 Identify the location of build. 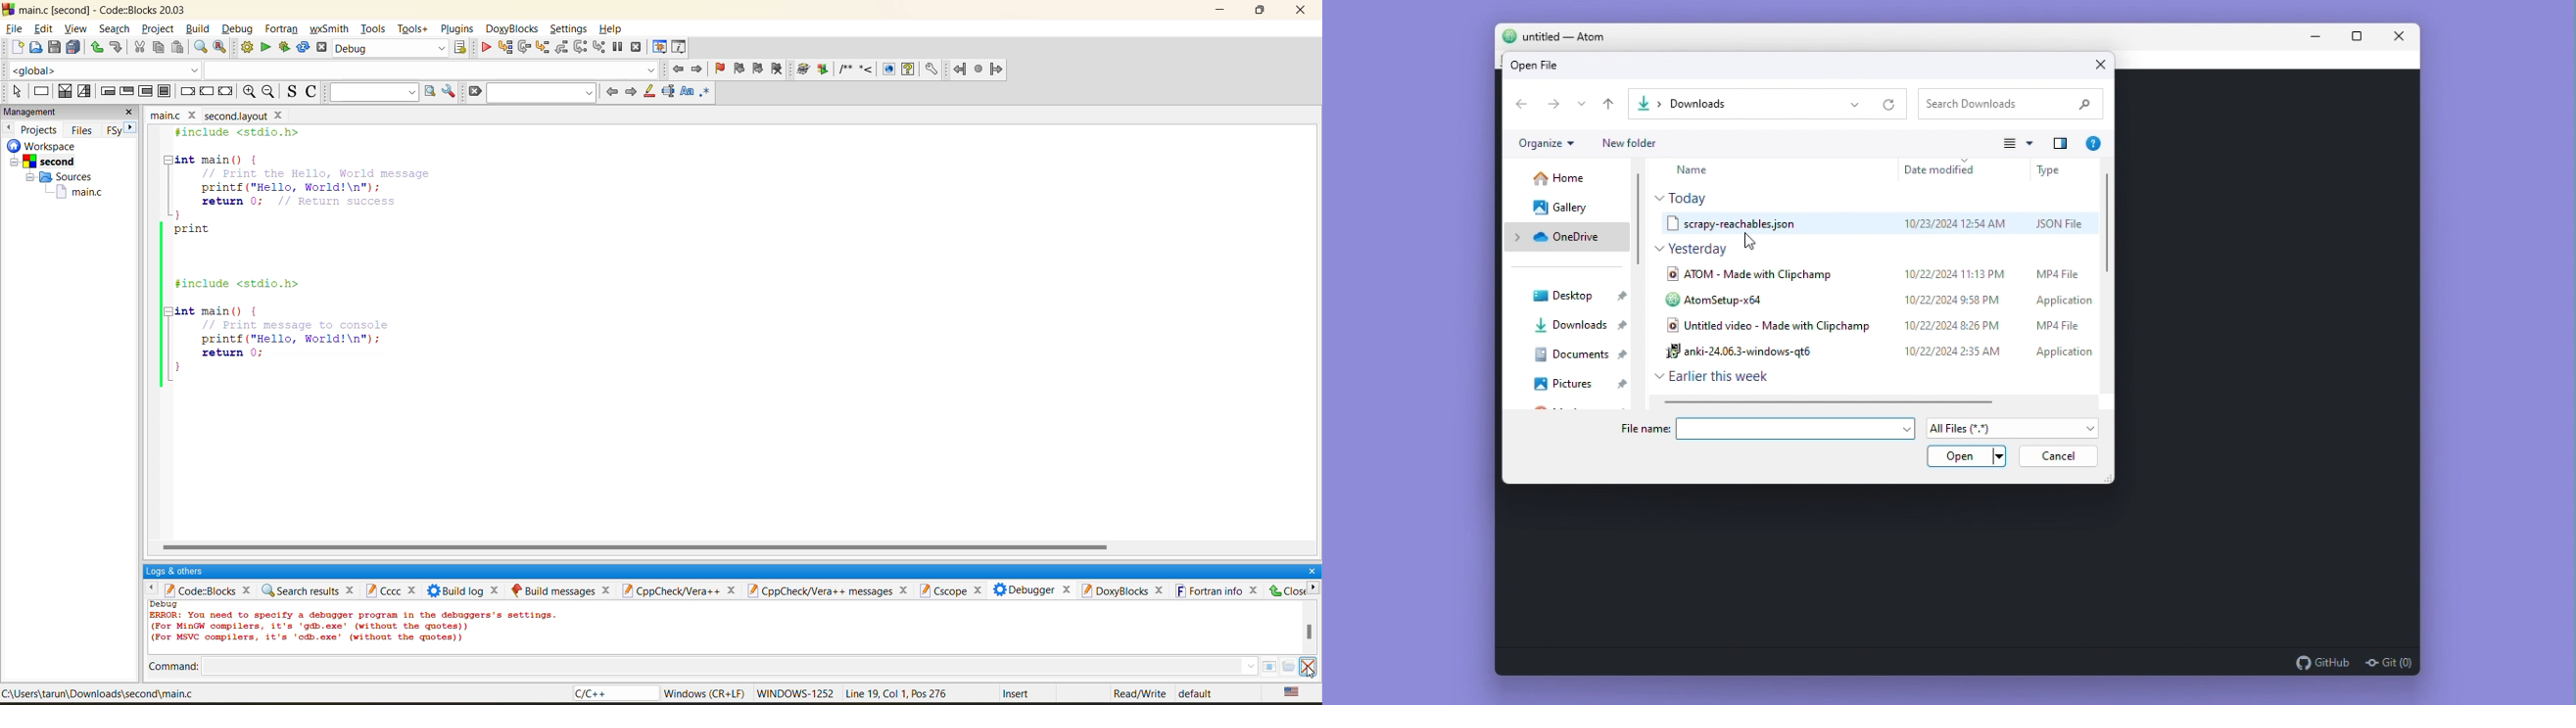
(200, 29).